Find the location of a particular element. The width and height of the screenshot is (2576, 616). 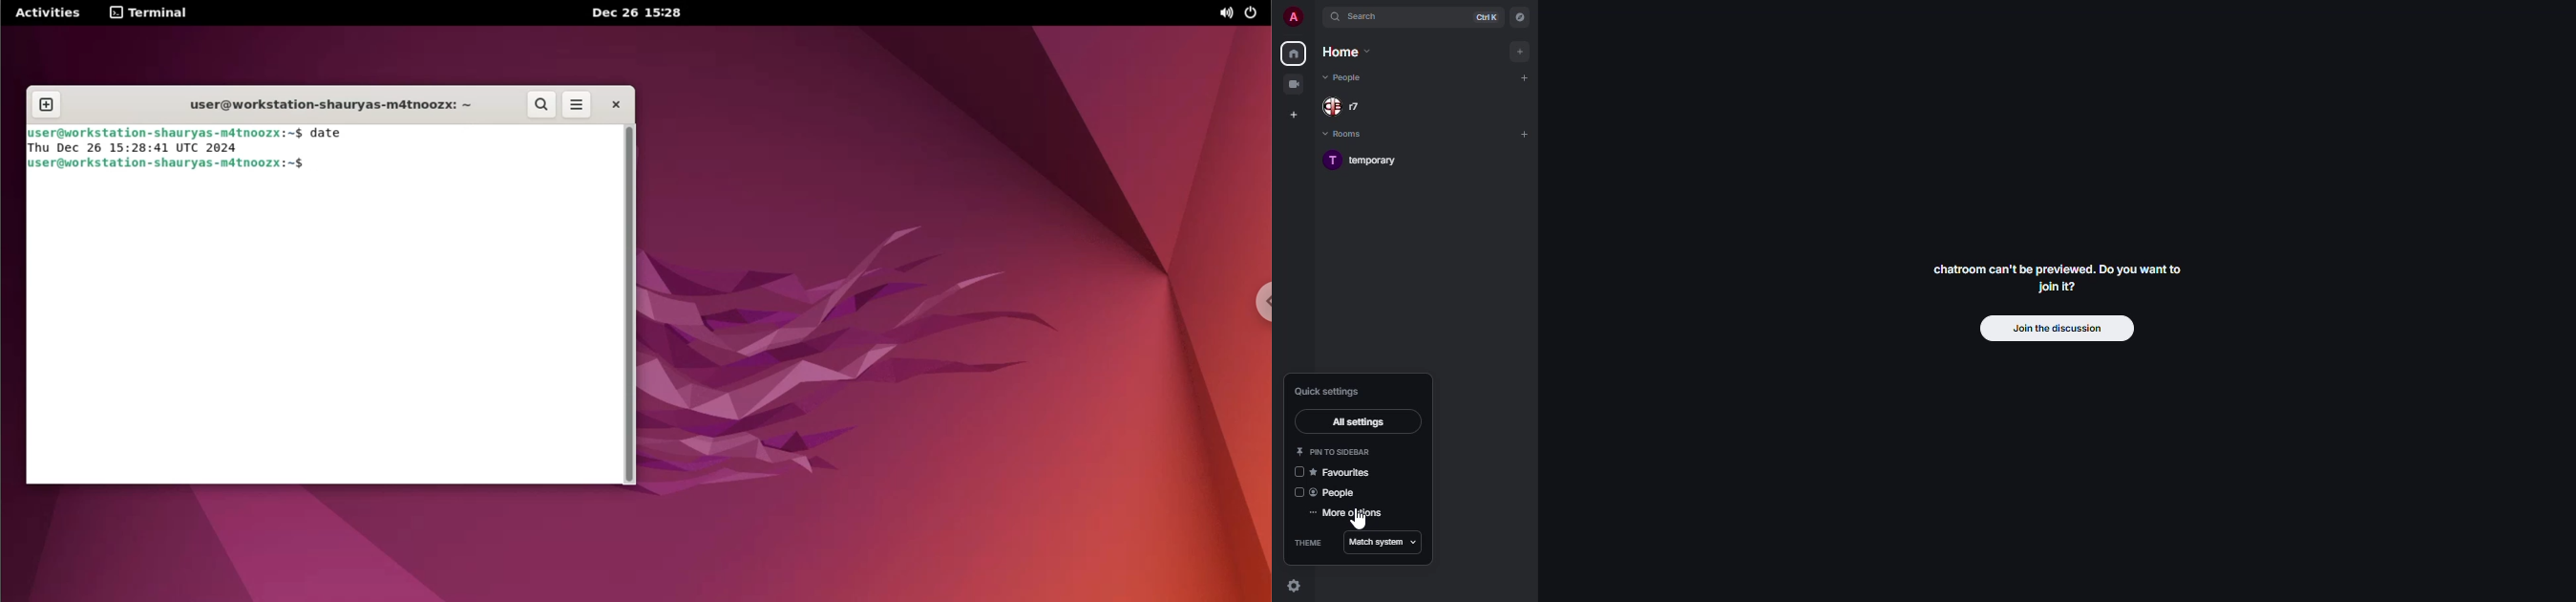

power options is located at coordinates (1250, 13).